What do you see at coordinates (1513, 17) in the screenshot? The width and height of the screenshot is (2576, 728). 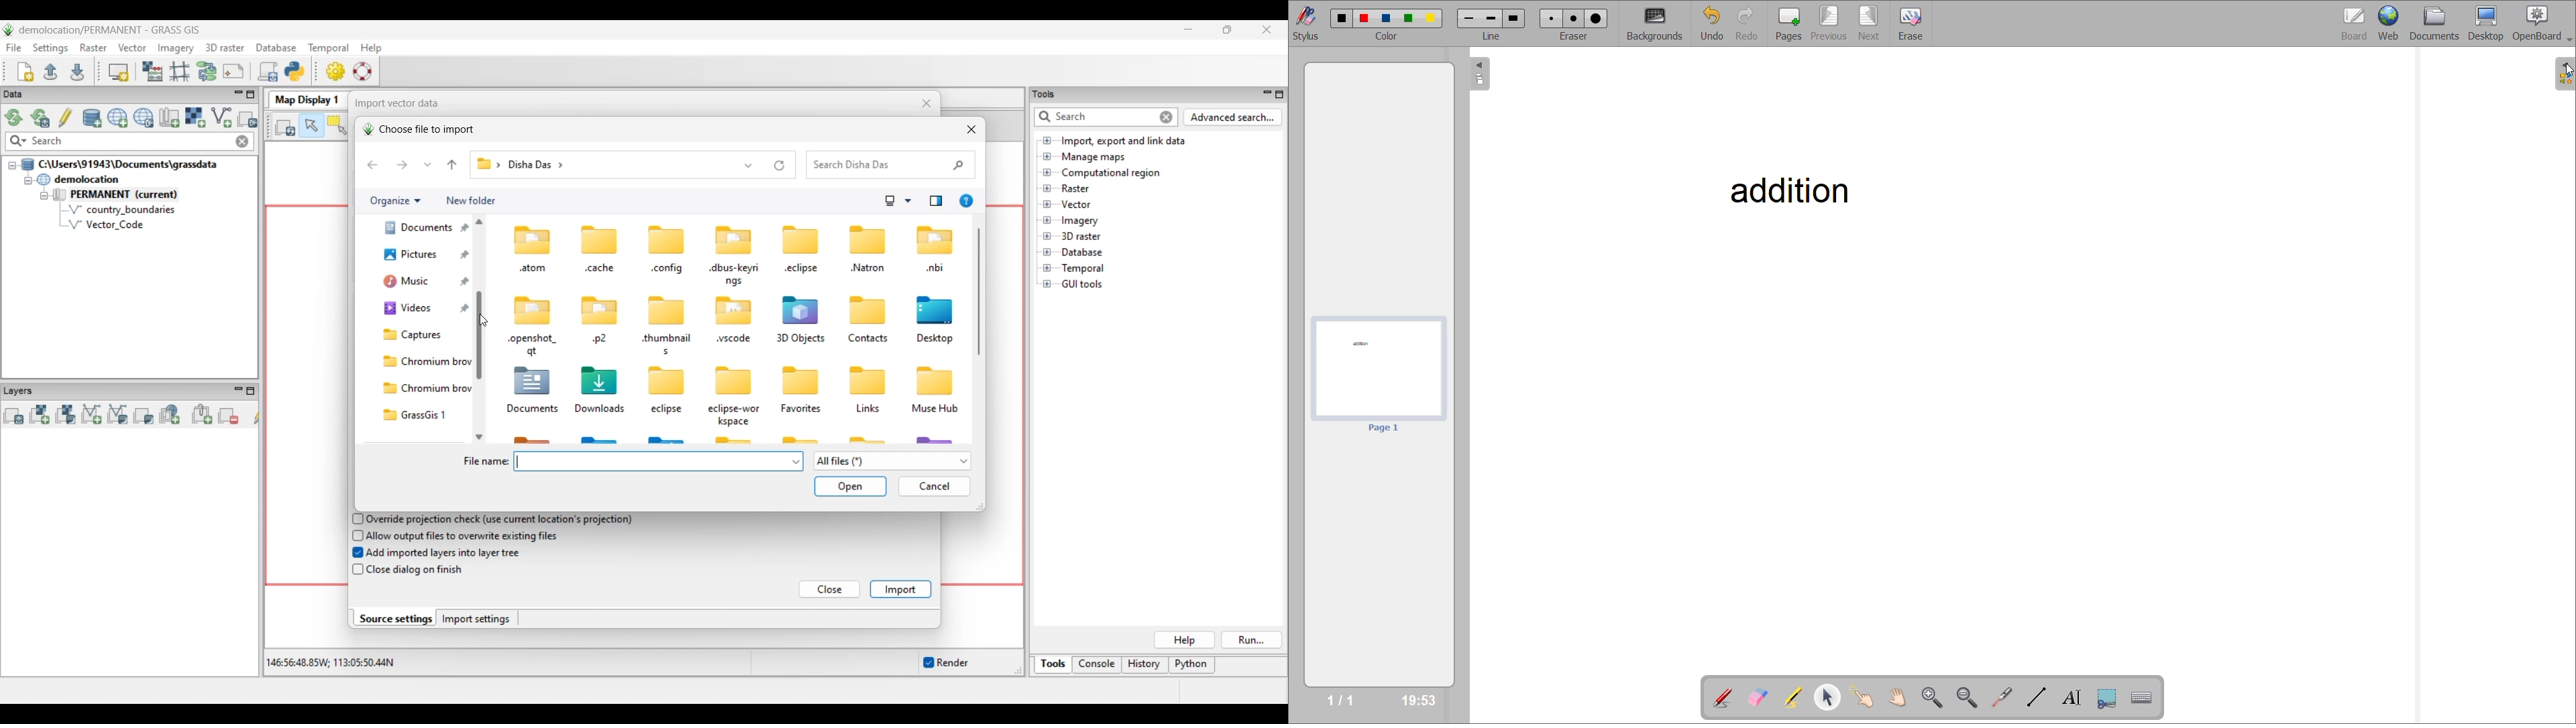 I see `line 3` at bounding box center [1513, 17].